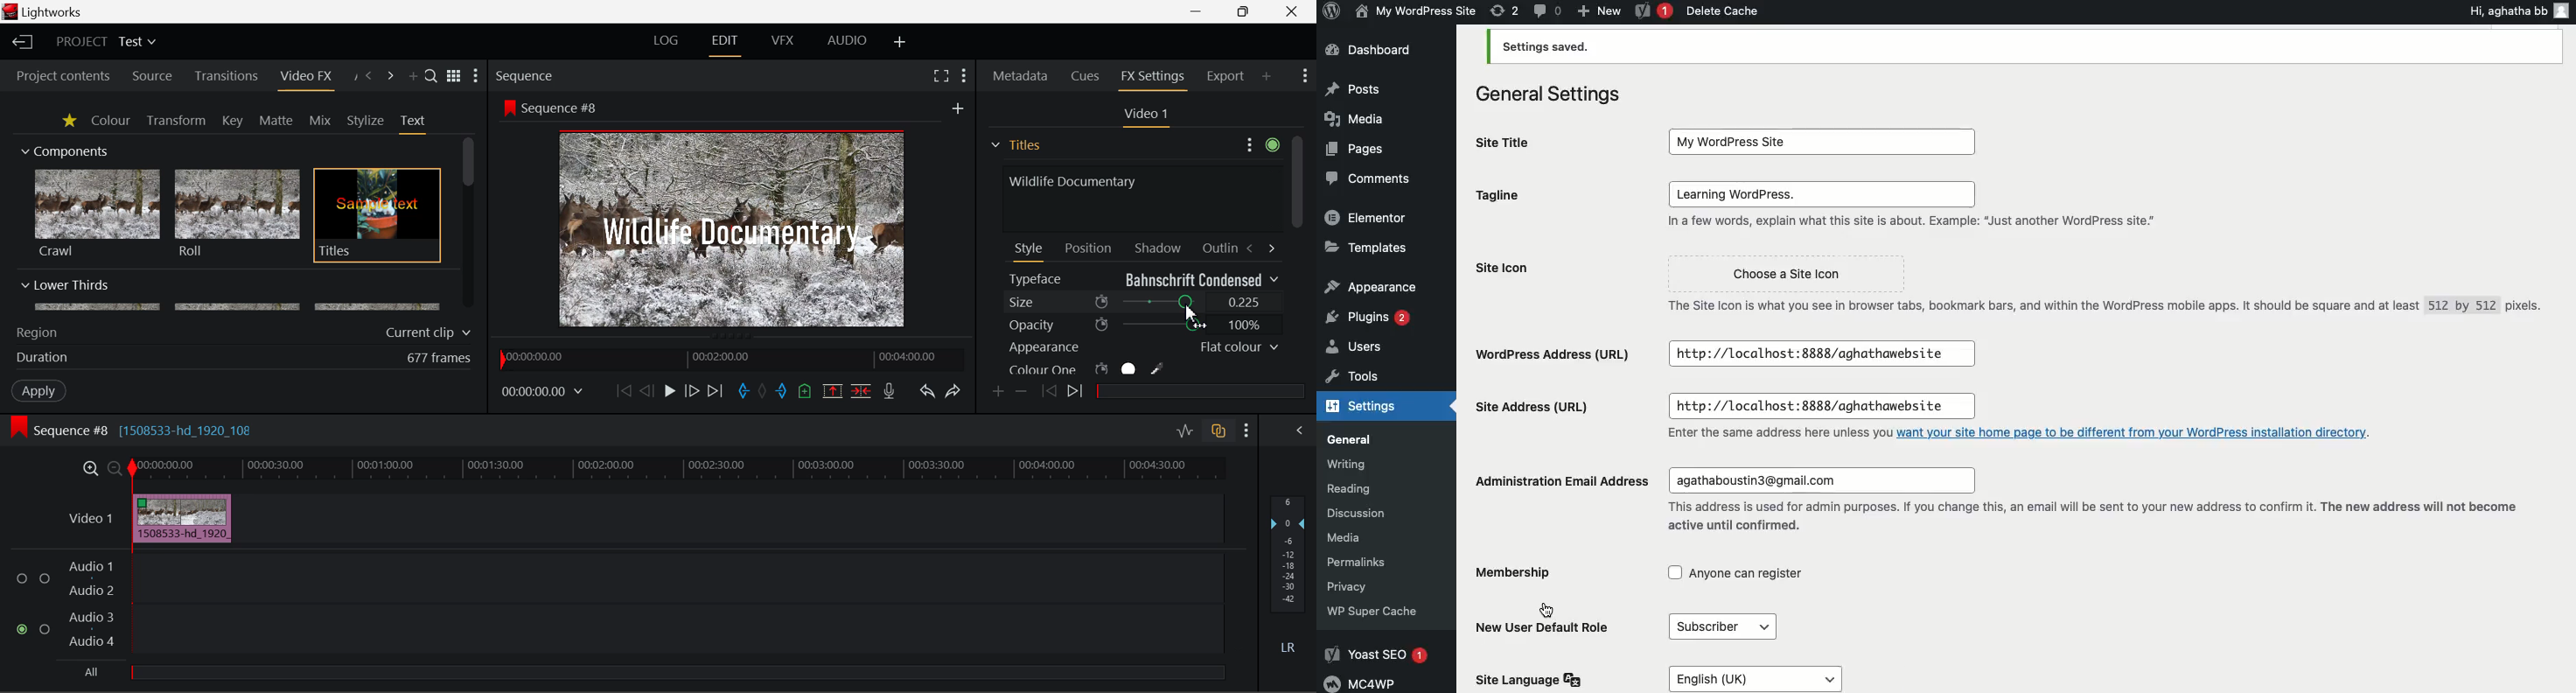 The height and width of the screenshot is (700, 2576). What do you see at coordinates (508, 107) in the screenshot?
I see `icon` at bounding box center [508, 107].